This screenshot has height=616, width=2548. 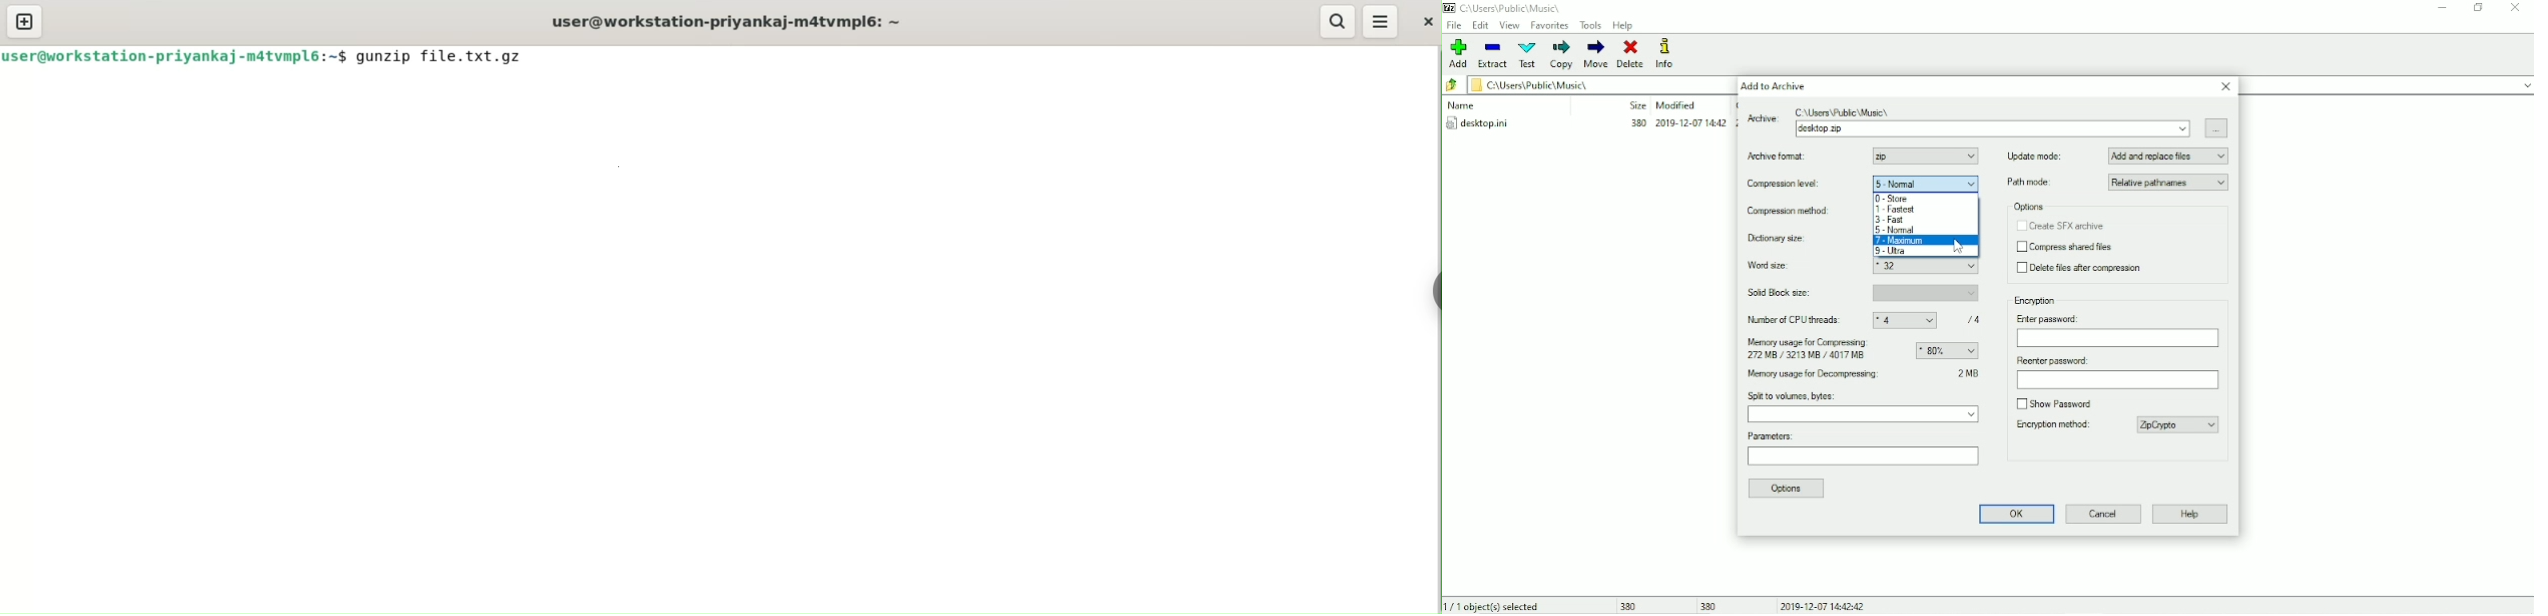 I want to click on Solid block size, so click(x=1863, y=293).